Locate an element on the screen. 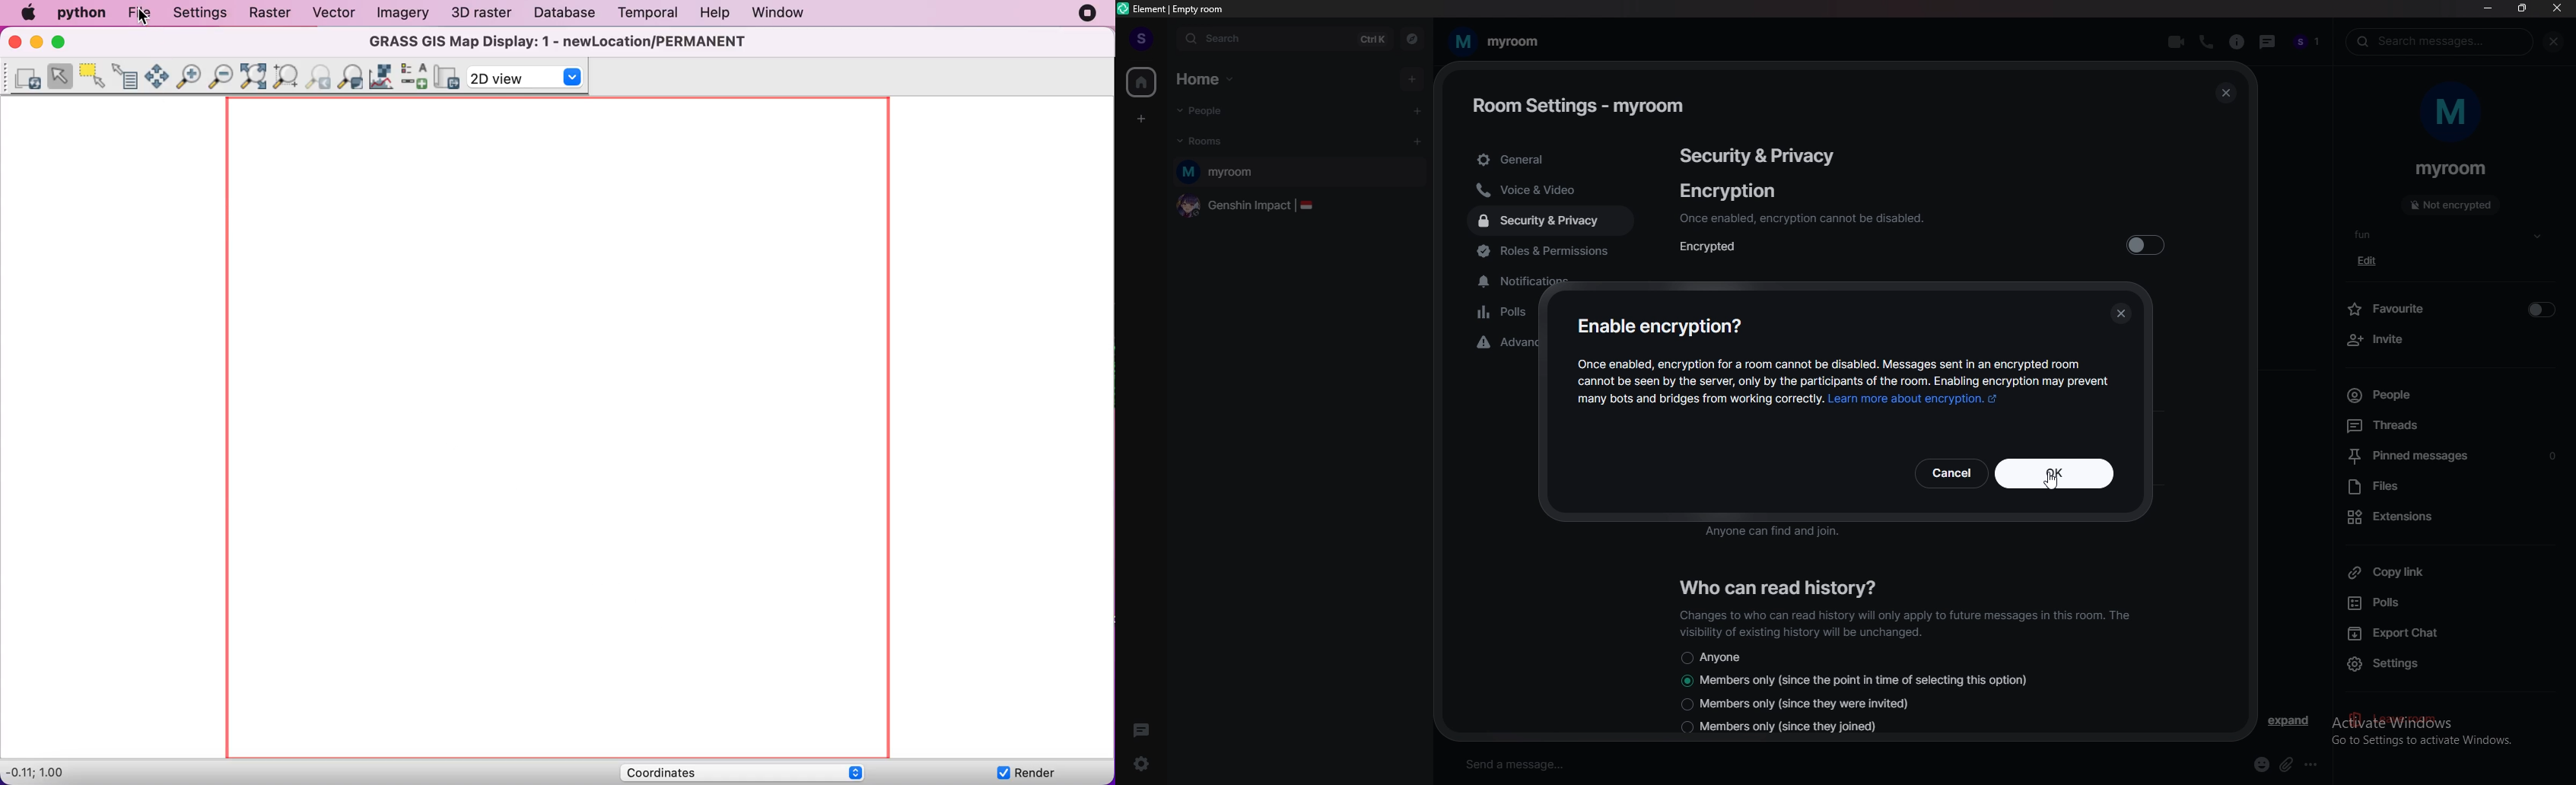  myroom is located at coordinates (2452, 170).